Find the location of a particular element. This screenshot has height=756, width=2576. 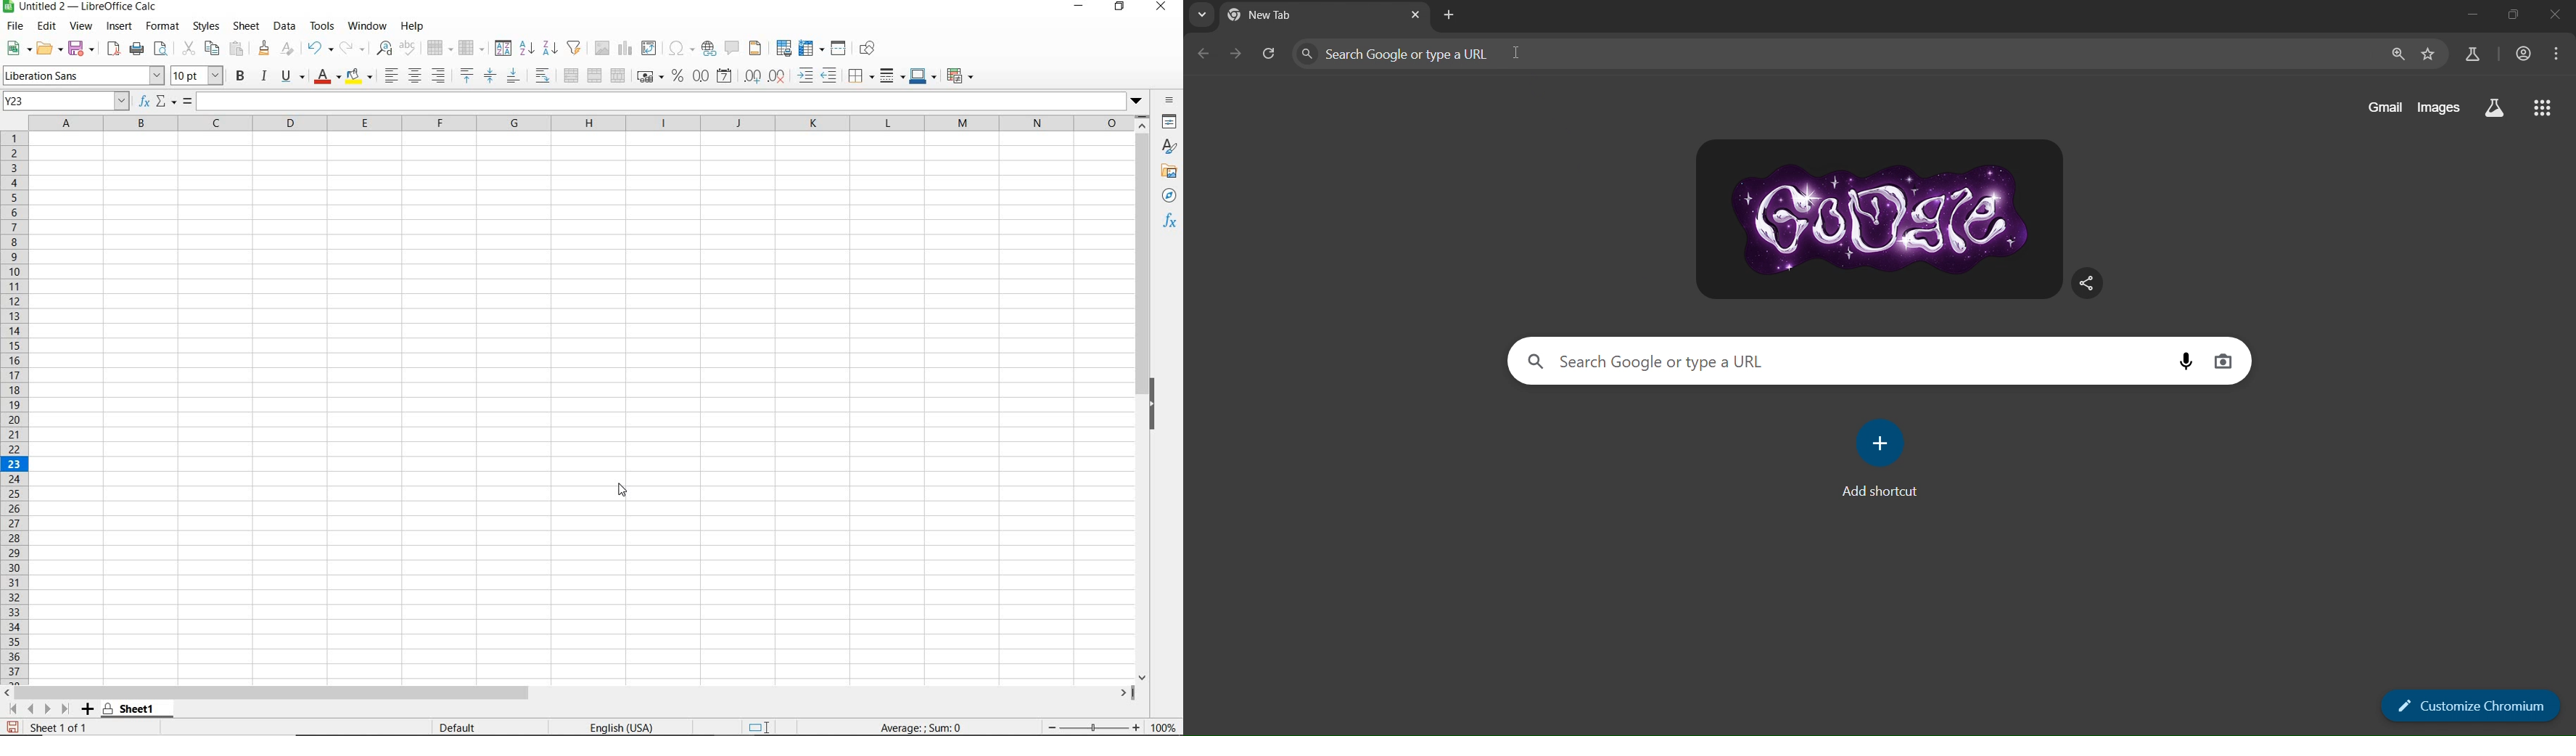

SCROLLBAR is located at coordinates (1143, 398).